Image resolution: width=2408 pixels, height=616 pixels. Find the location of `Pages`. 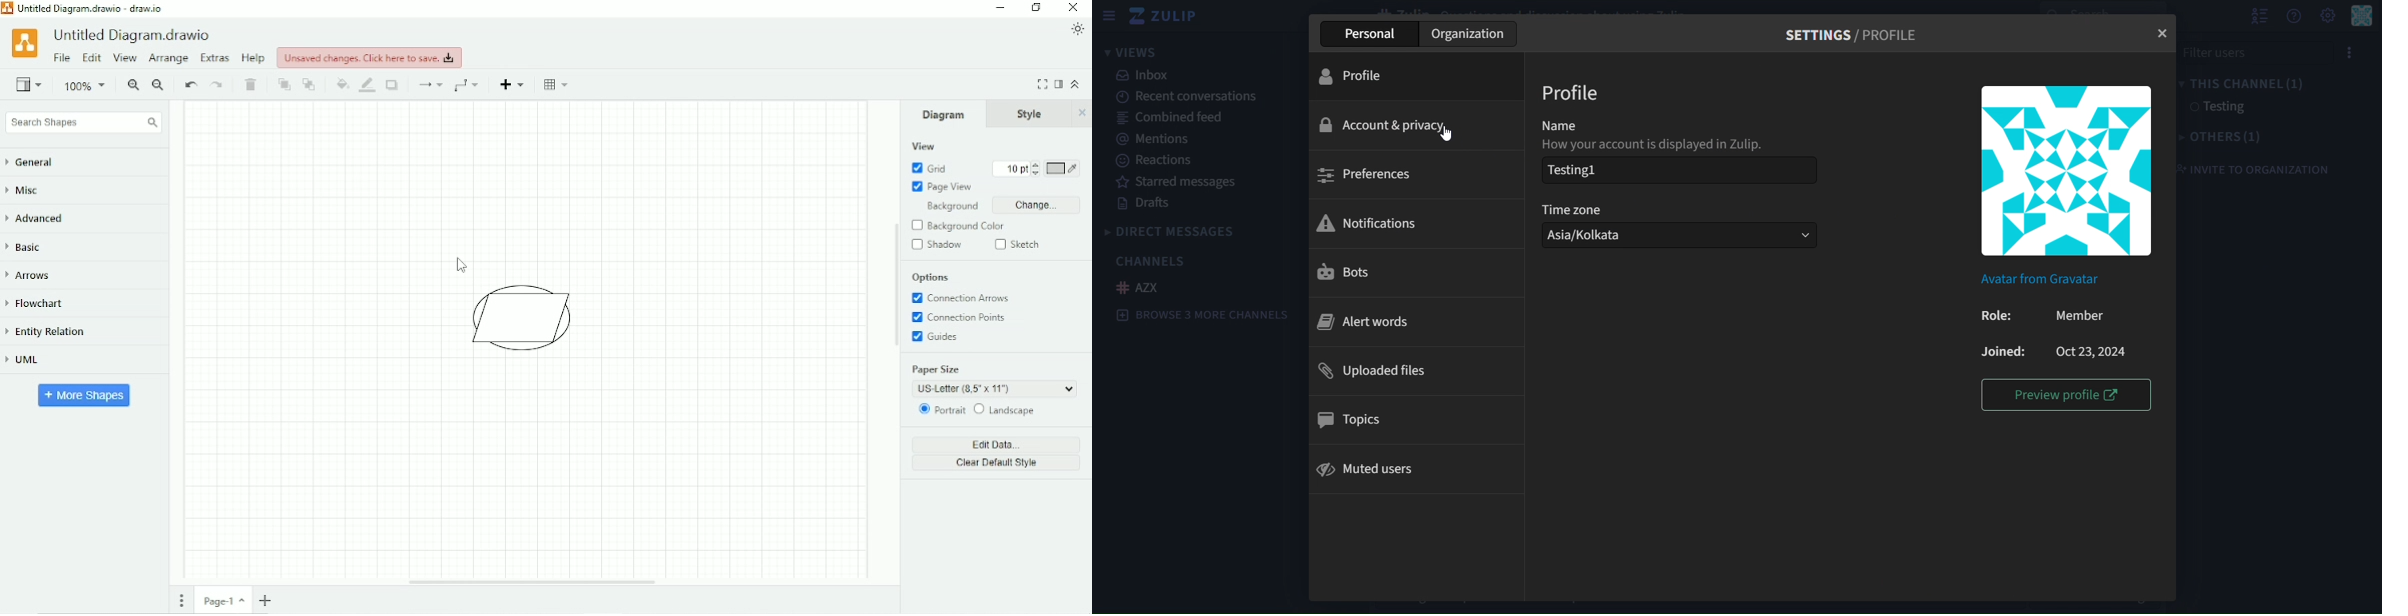

Pages is located at coordinates (182, 600).